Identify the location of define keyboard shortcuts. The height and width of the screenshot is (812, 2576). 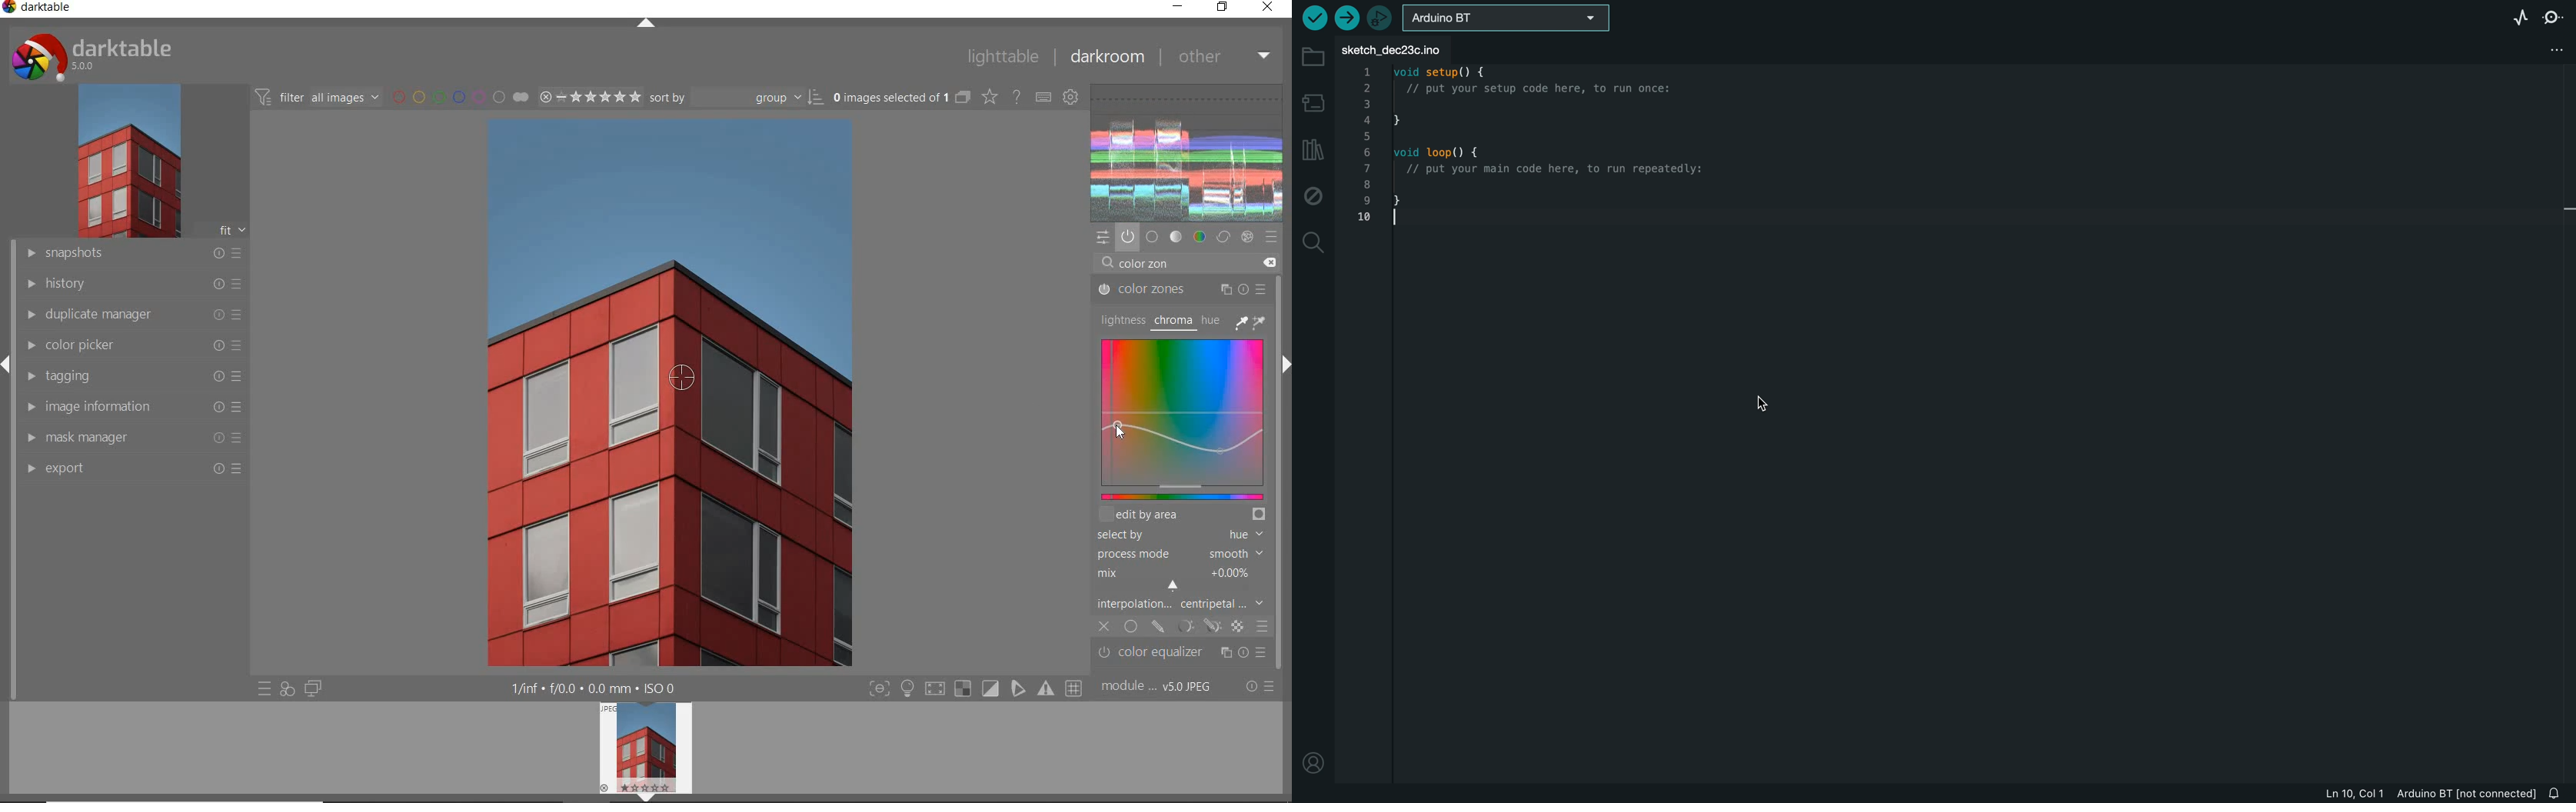
(1044, 97).